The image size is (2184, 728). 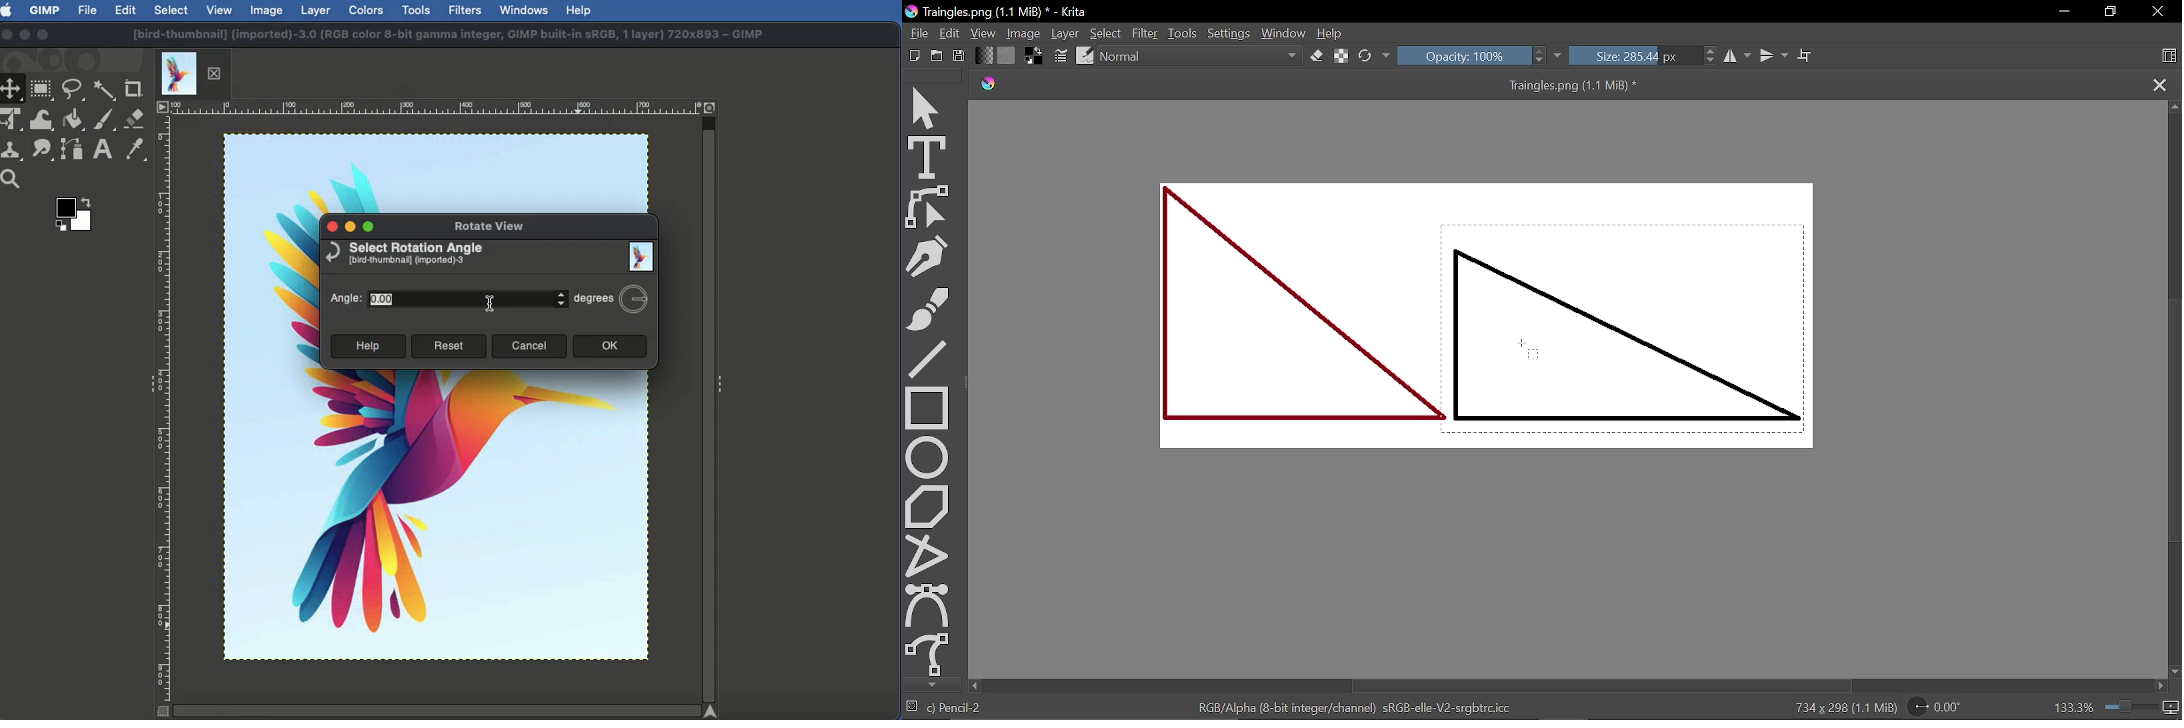 What do you see at coordinates (1834, 706) in the screenshot?
I see `734 x 298 (1.1 MiB)` at bounding box center [1834, 706].